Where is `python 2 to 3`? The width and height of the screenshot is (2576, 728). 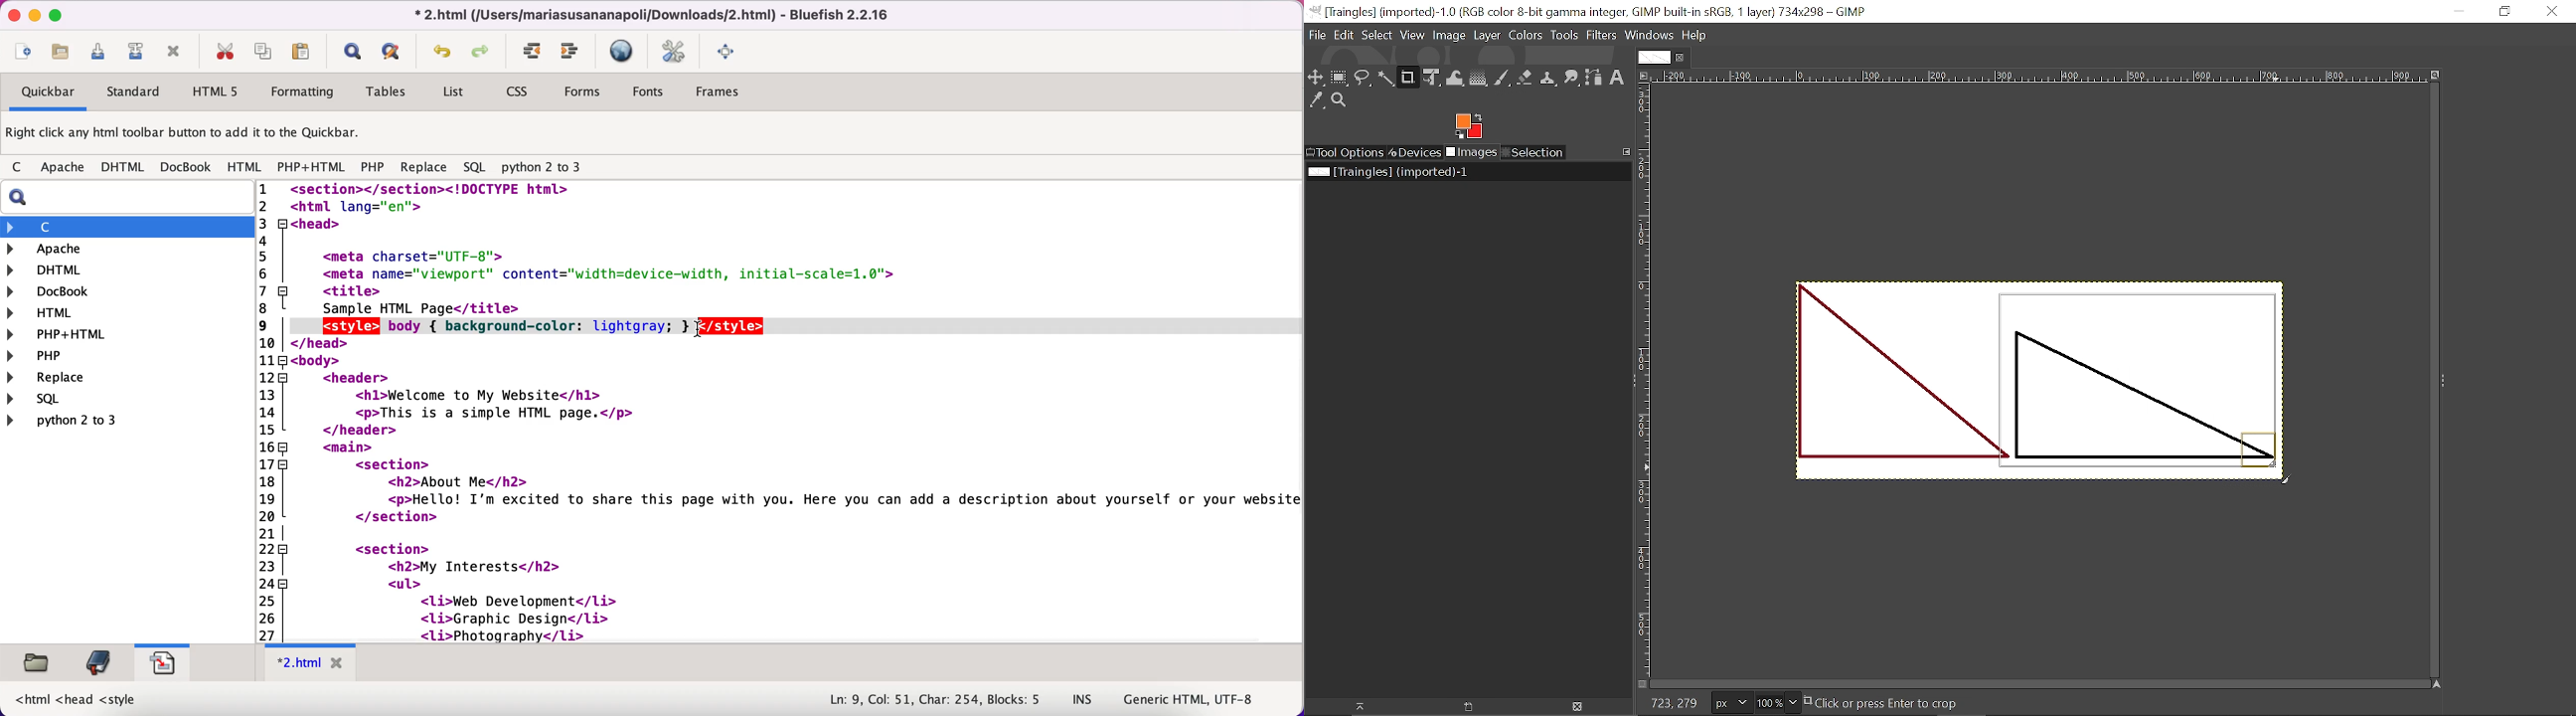
python 2 to 3 is located at coordinates (550, 168).